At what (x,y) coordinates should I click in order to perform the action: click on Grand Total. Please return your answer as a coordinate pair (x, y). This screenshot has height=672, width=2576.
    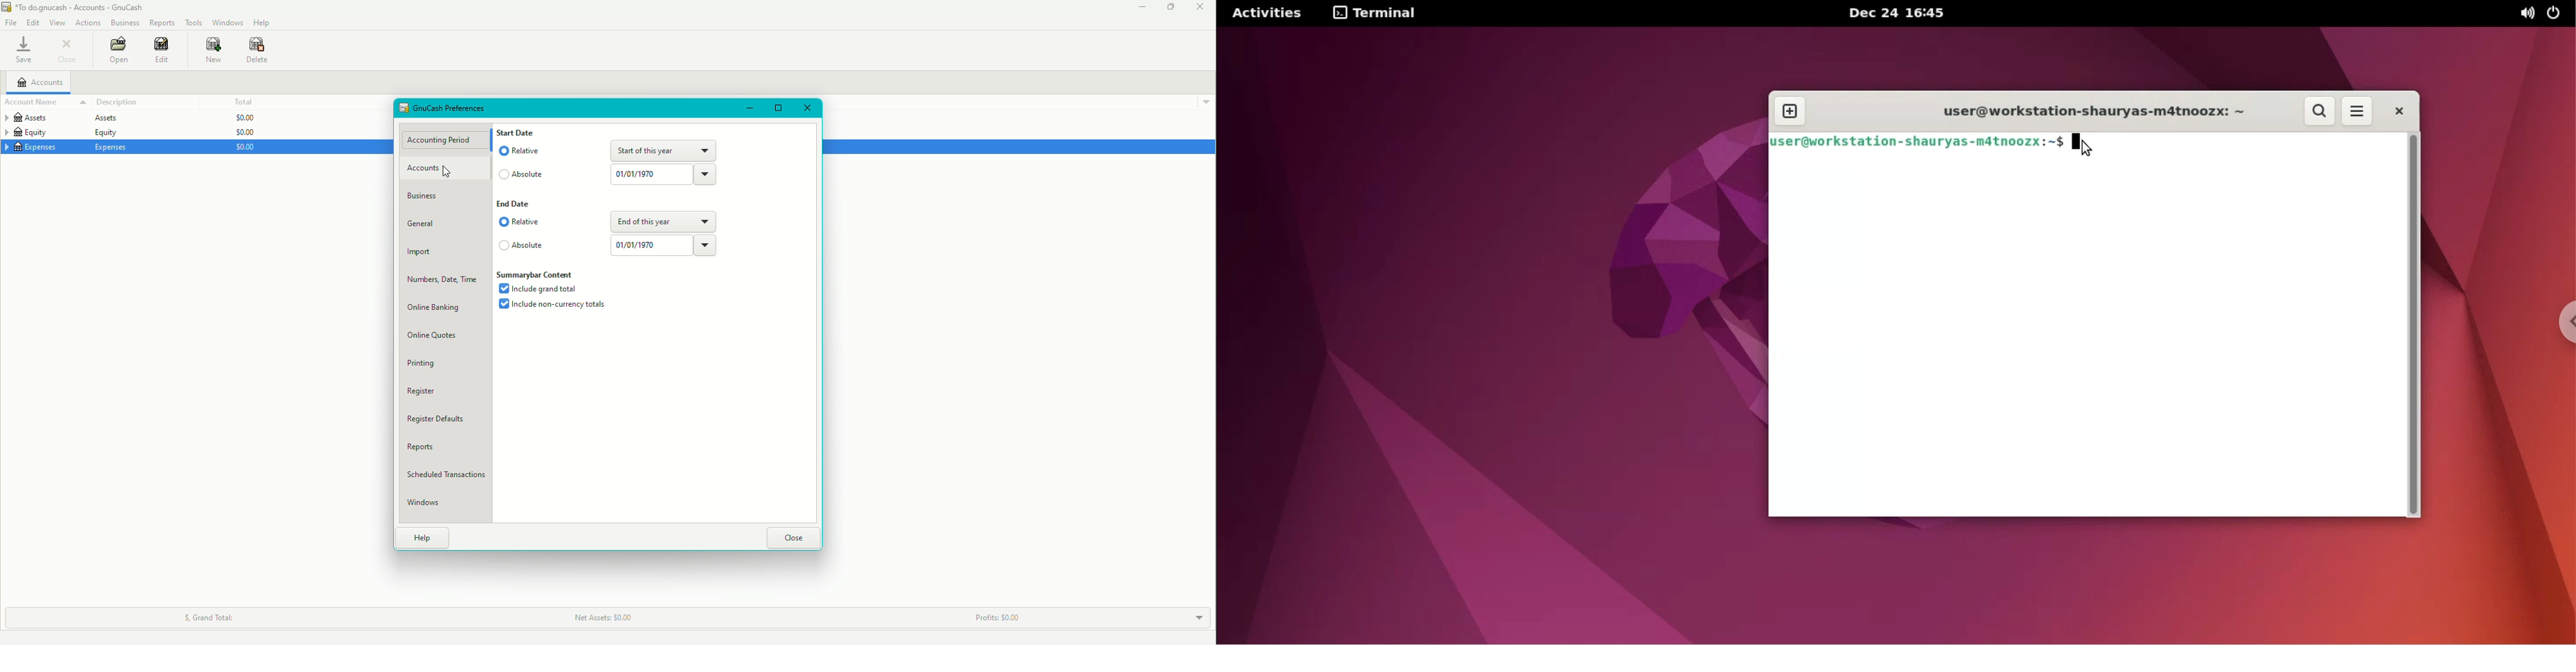
    Looking at the image, I should click on (209, 617).